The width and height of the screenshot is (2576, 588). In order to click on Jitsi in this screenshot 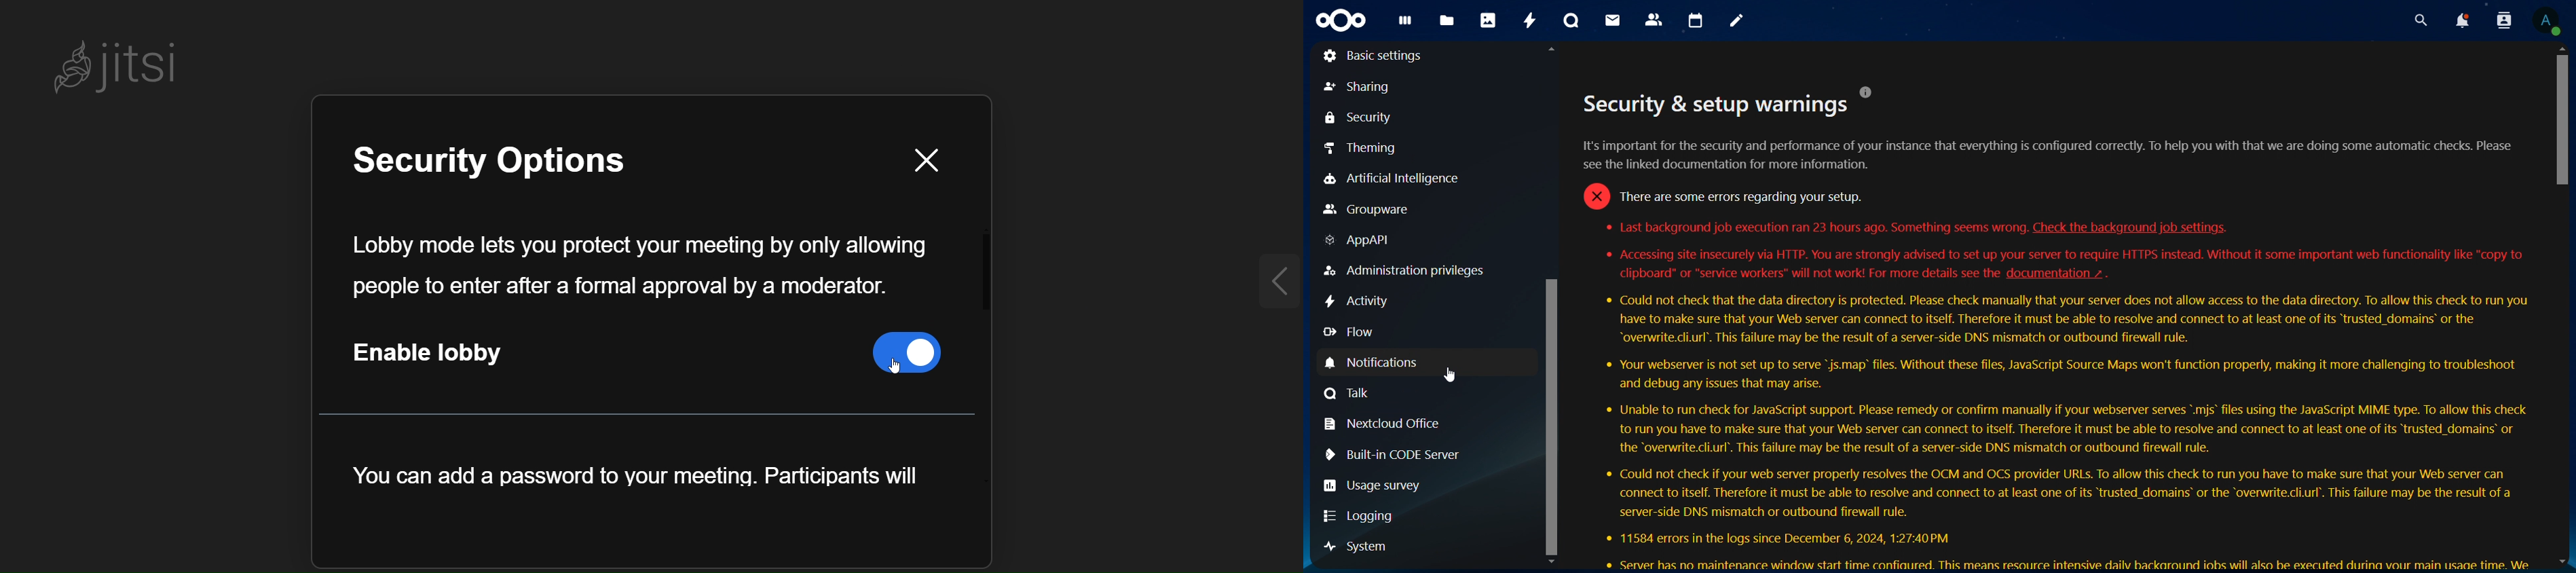, I will do `click(118, 64)`.